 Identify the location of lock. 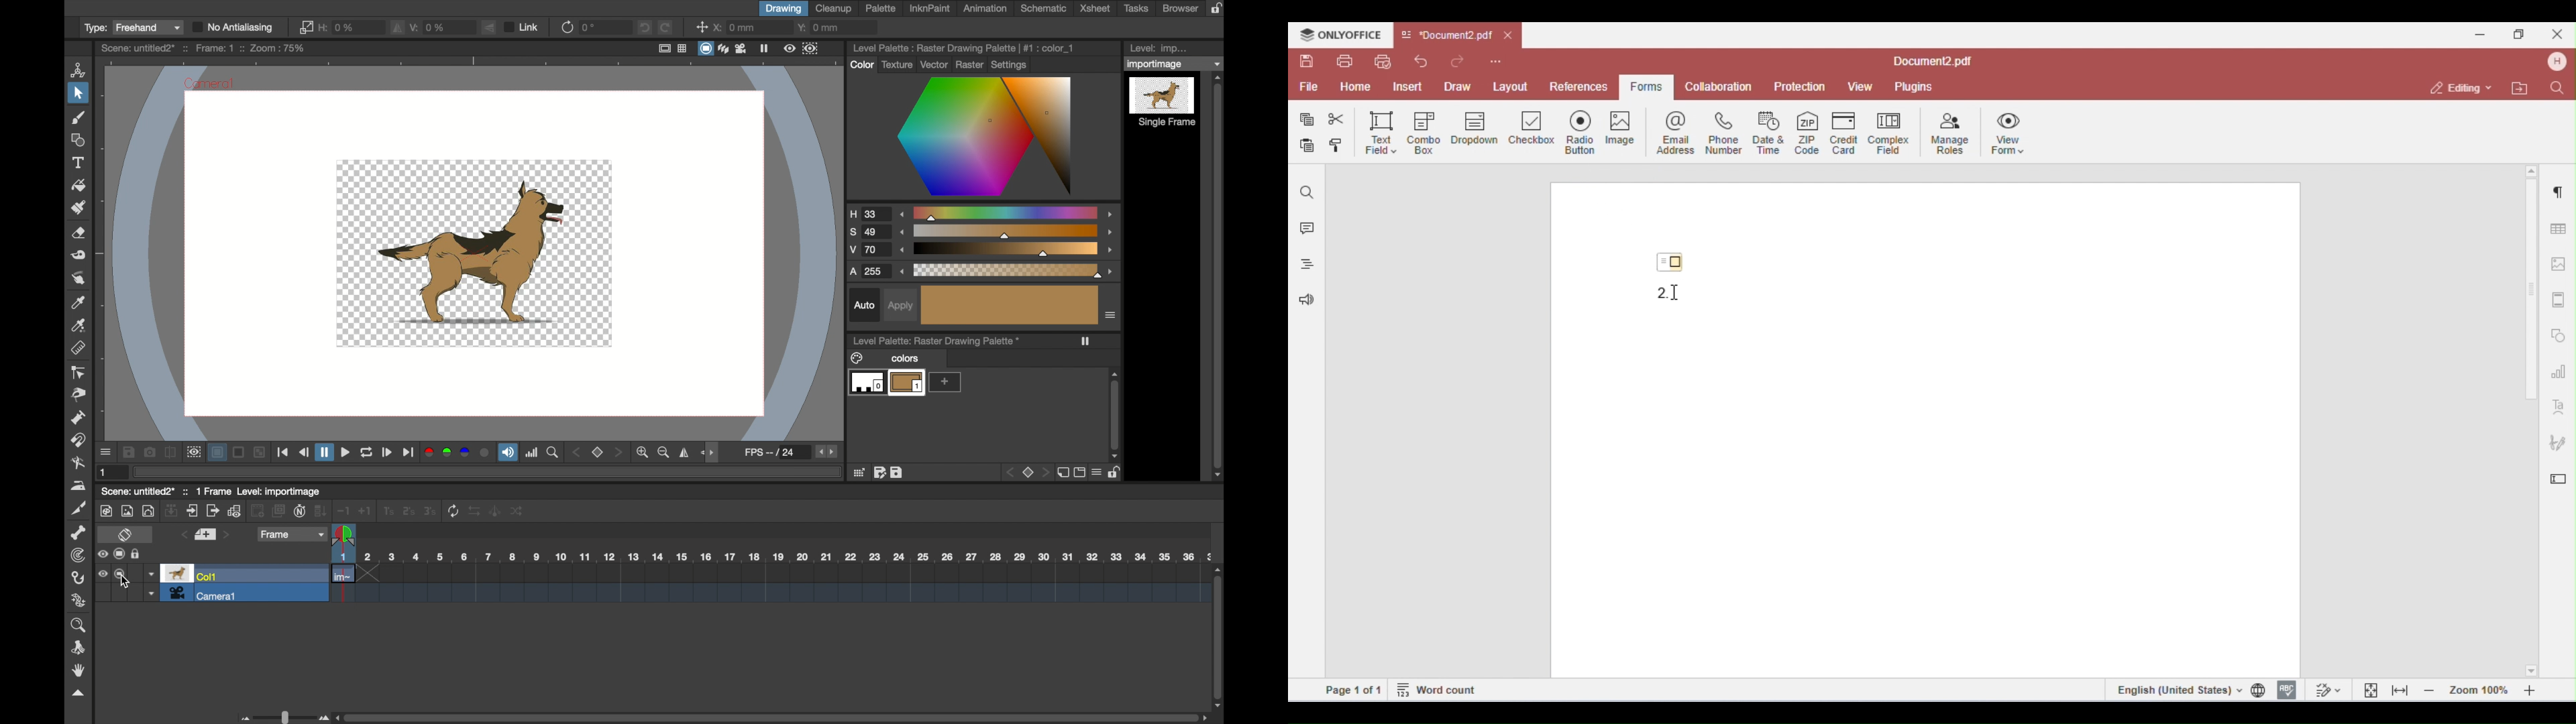
(1220, 8).